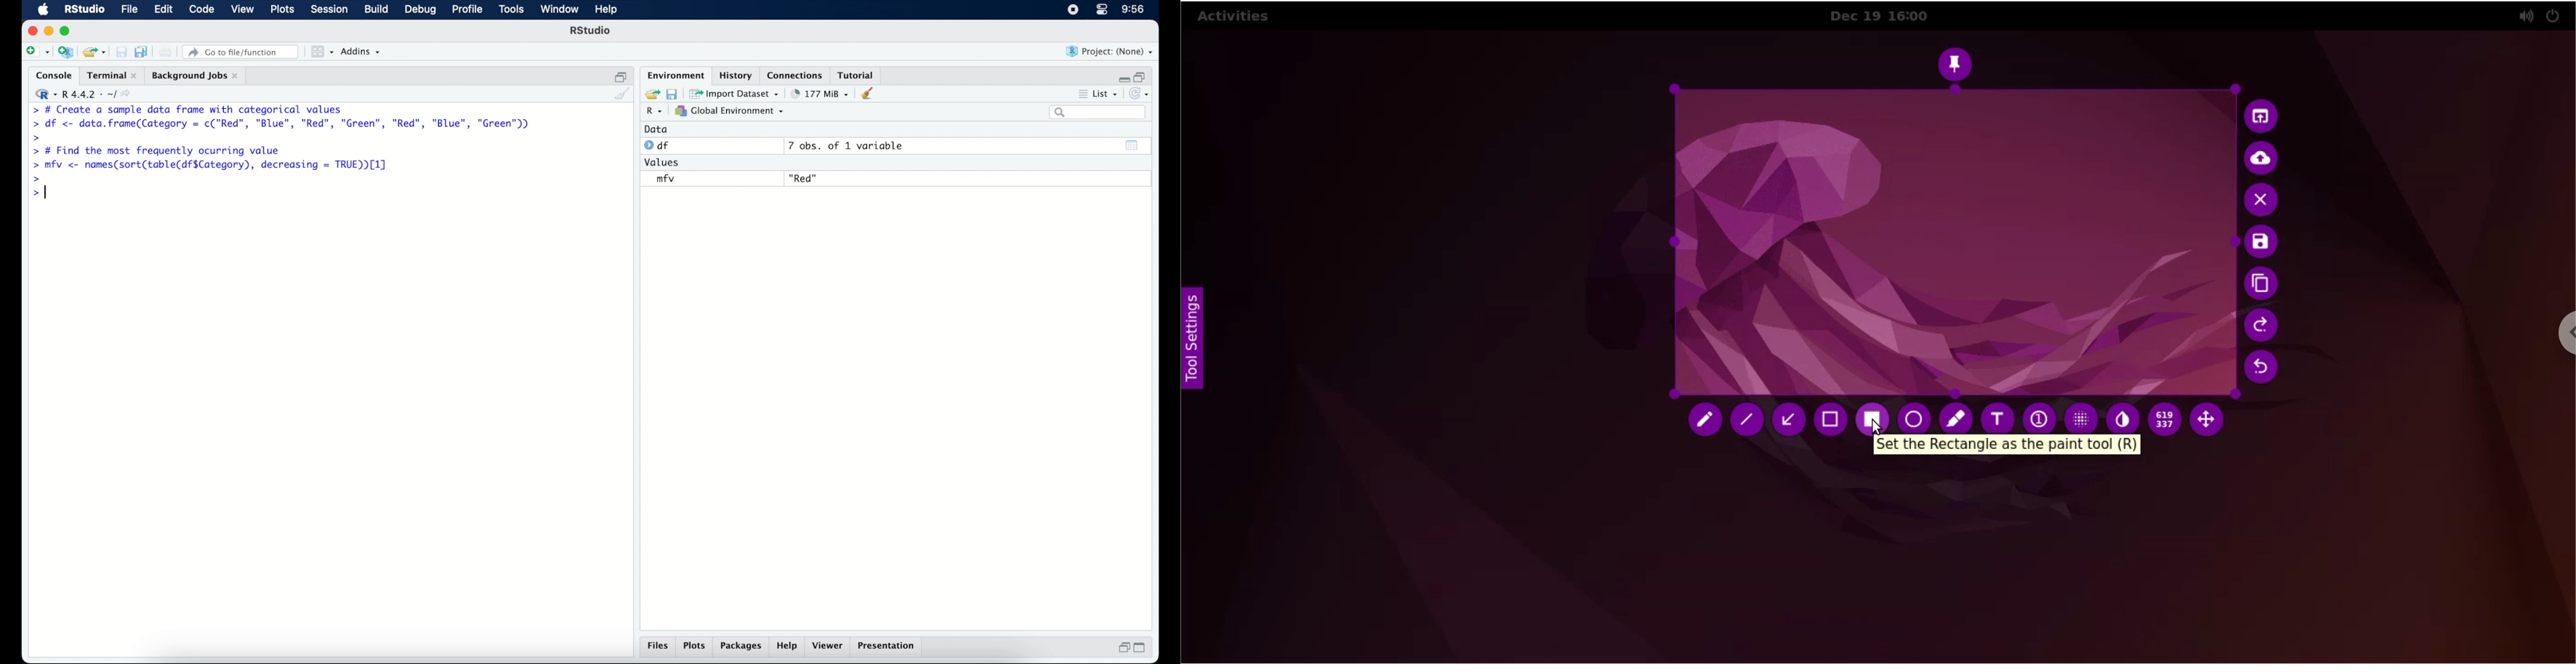  Describe the element at coordinates (420, 10) in the screenshot. I see `debug` at that location.